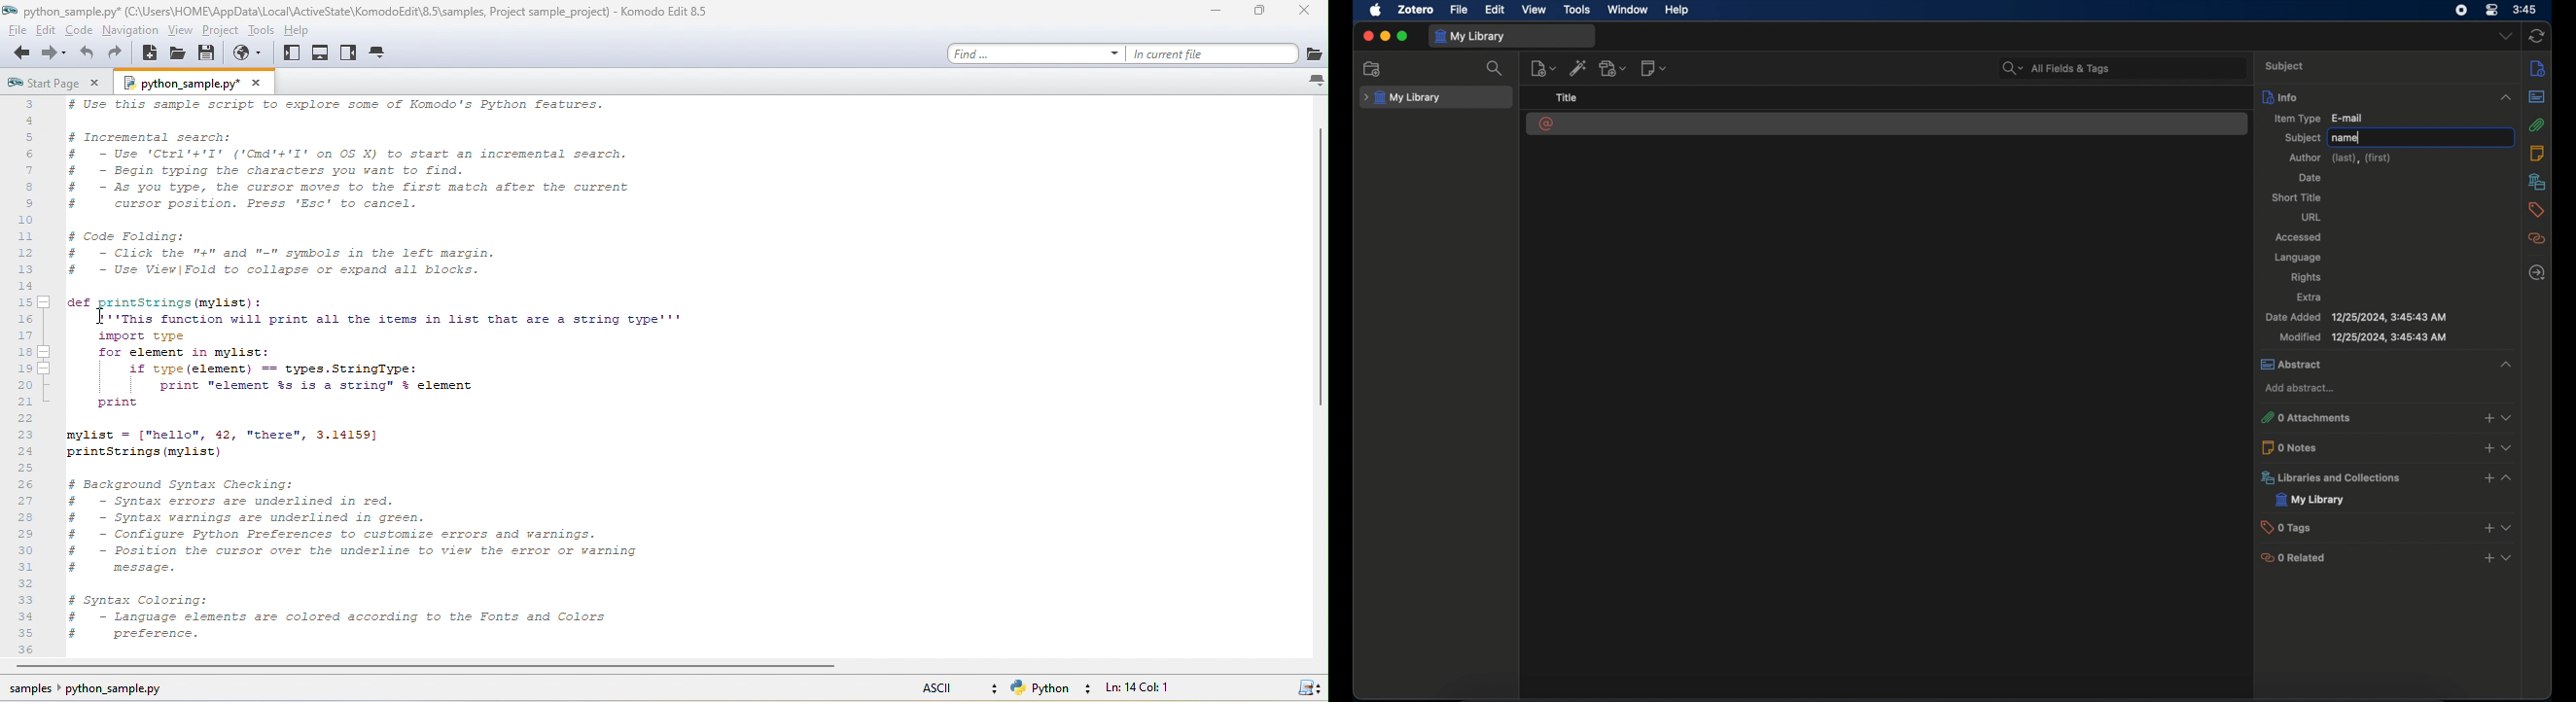 The height and width of the screenshot is (728, 2576). I want to click on related, so click(2538, 239).